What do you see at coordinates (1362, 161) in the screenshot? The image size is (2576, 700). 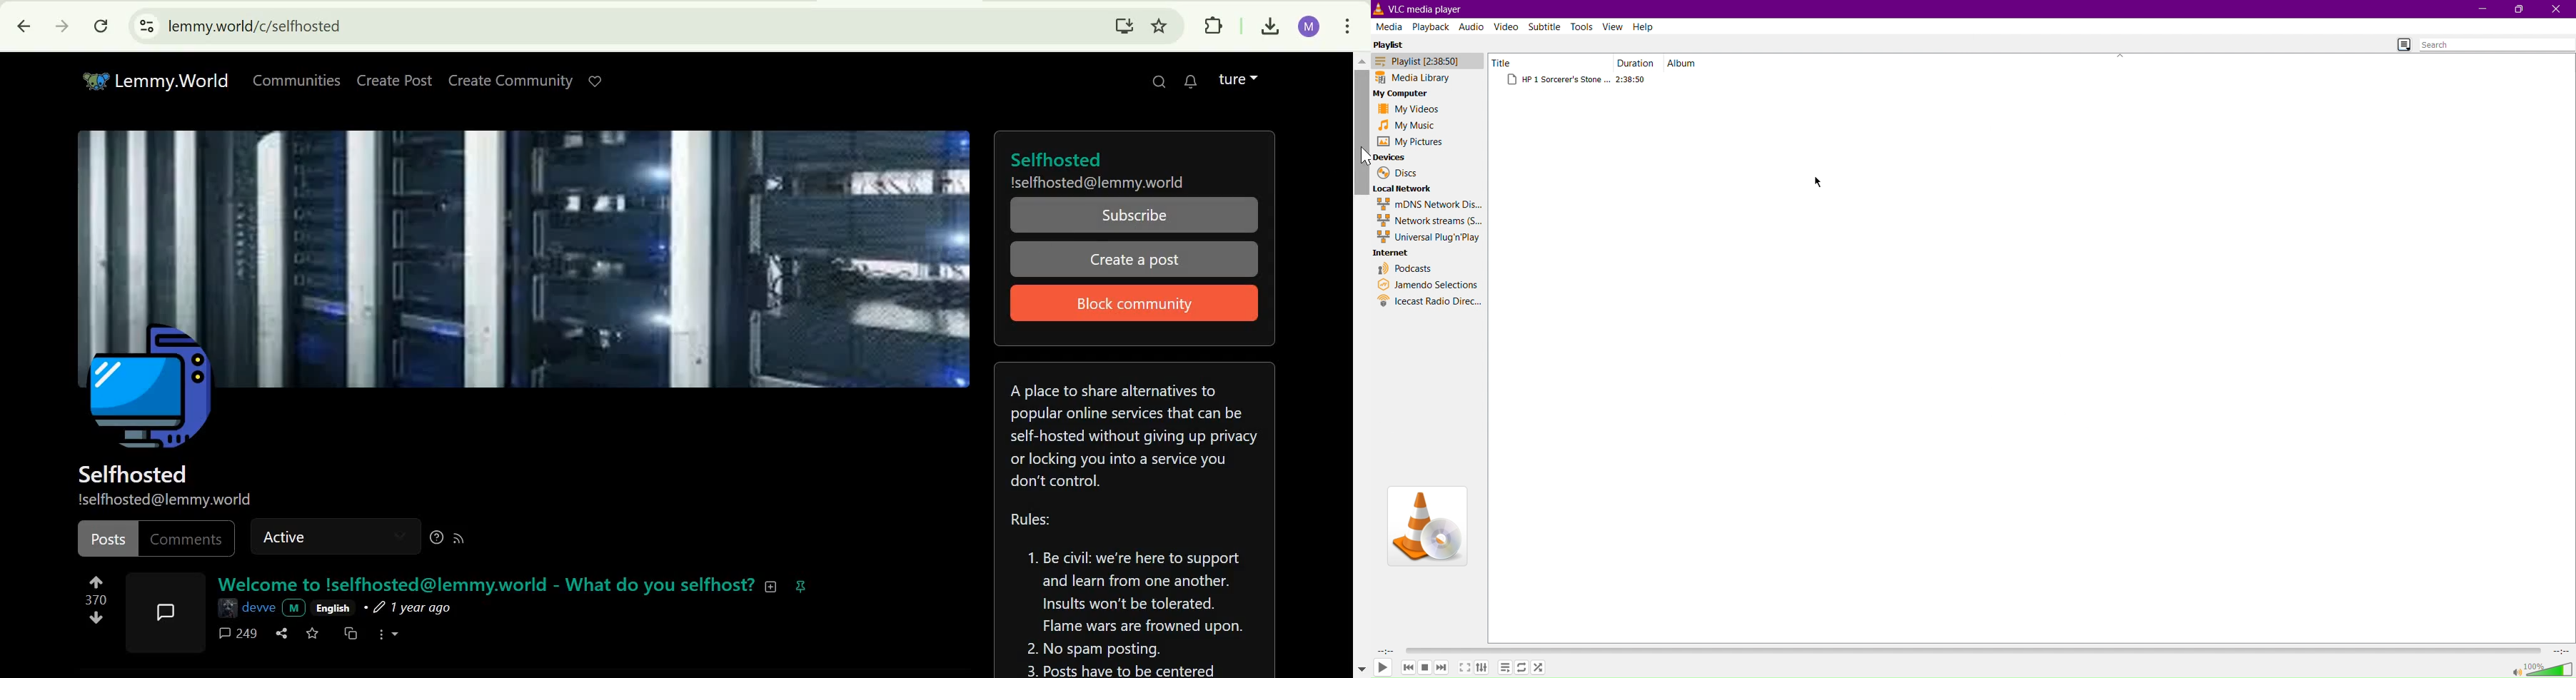 I see `cursor` at bounding box center [1362, 161].